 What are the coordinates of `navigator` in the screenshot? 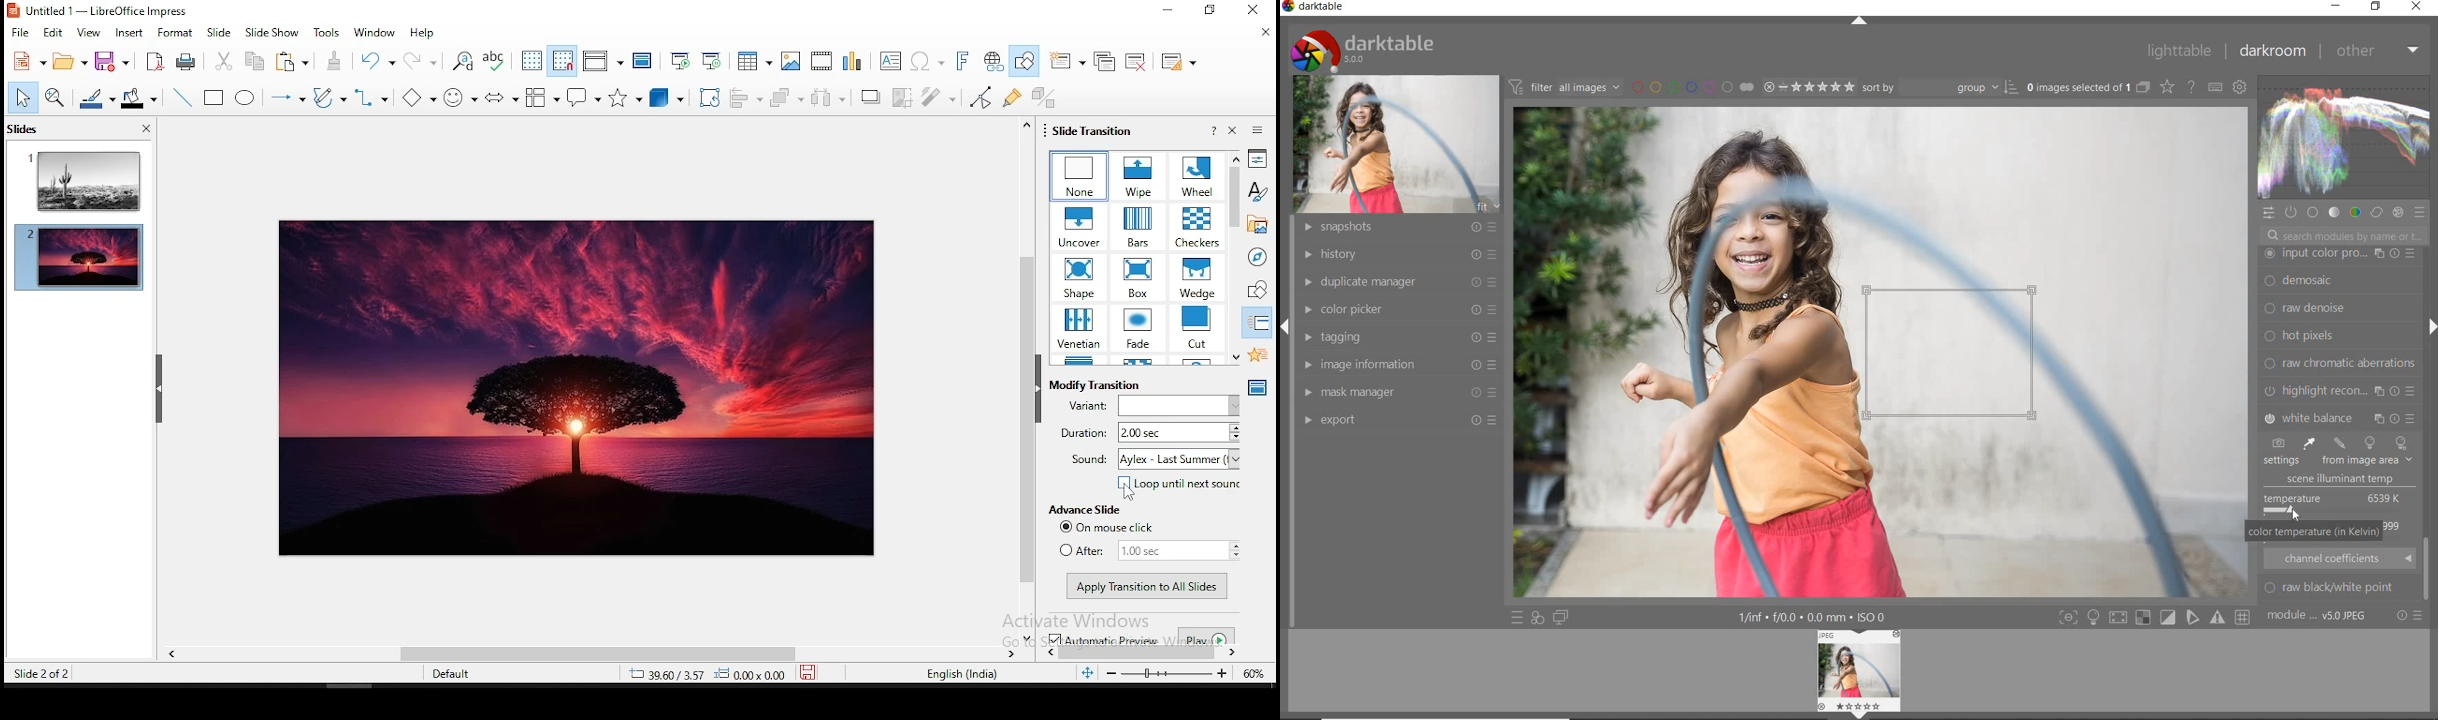 It's located at (1256, 257).